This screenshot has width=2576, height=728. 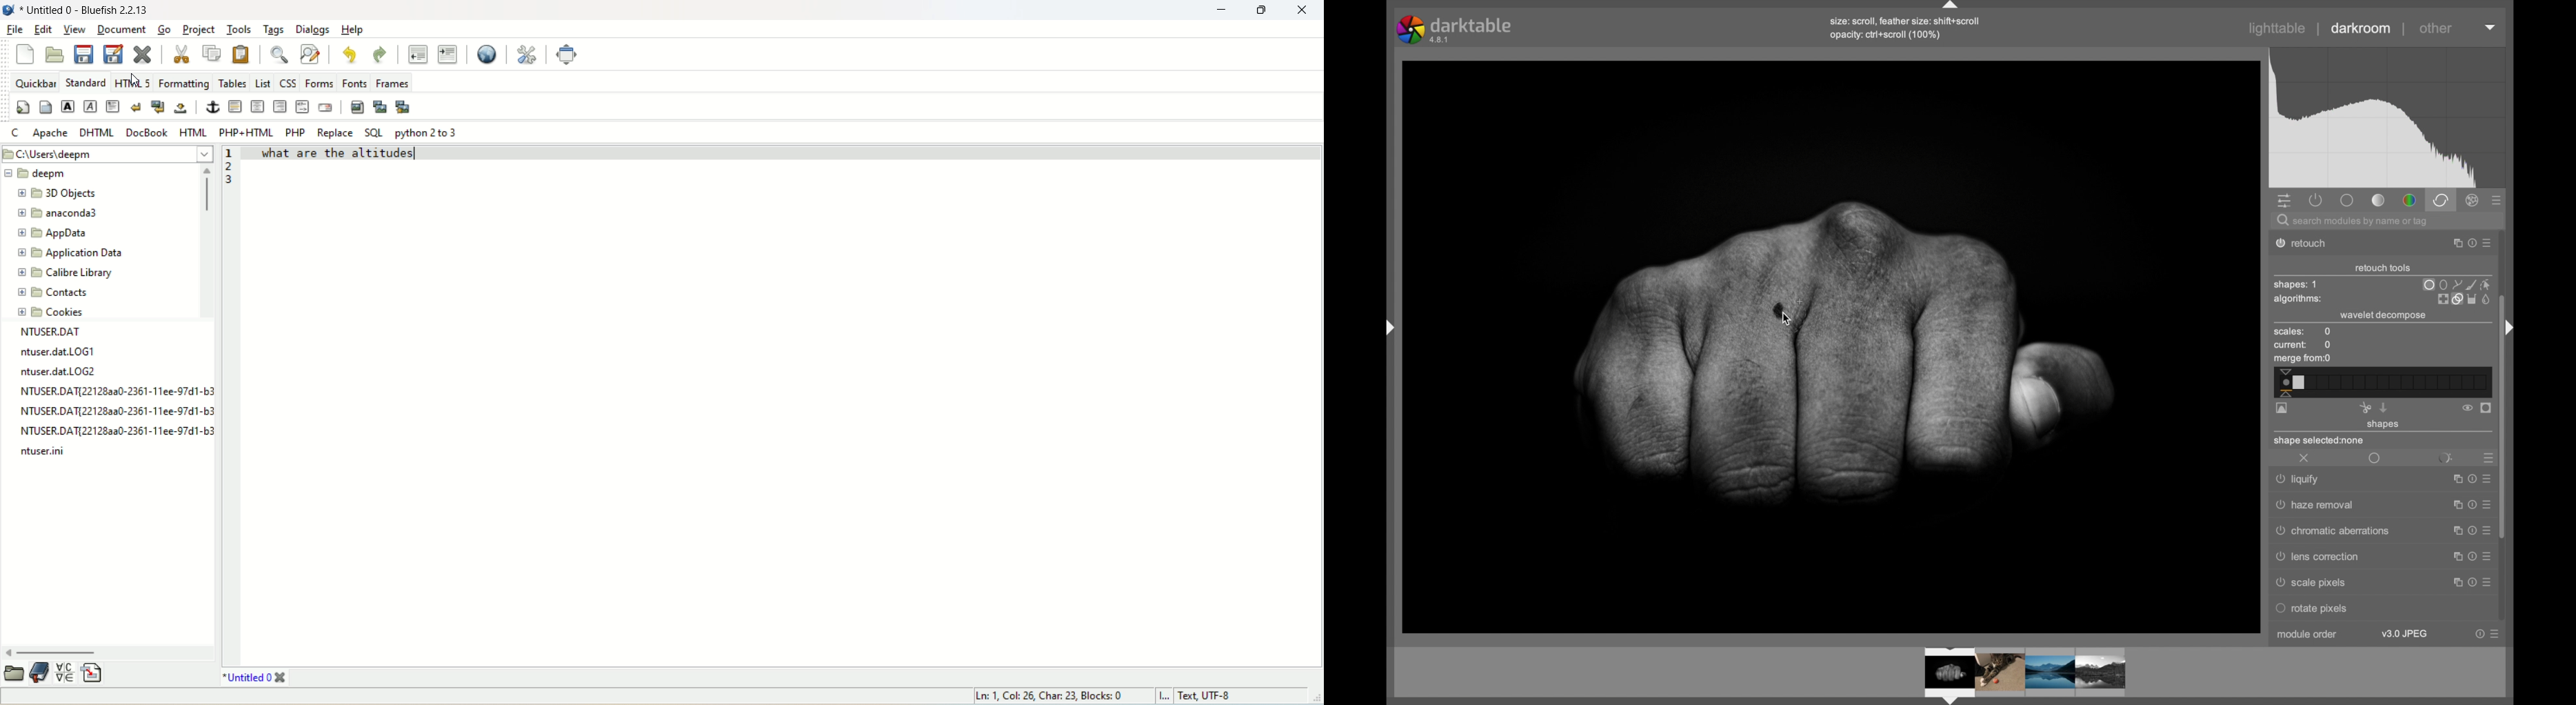 What do you see at coordinates (1793, 321) in the screenshot?
I see `cursor` at bounding box center [1793, 321].